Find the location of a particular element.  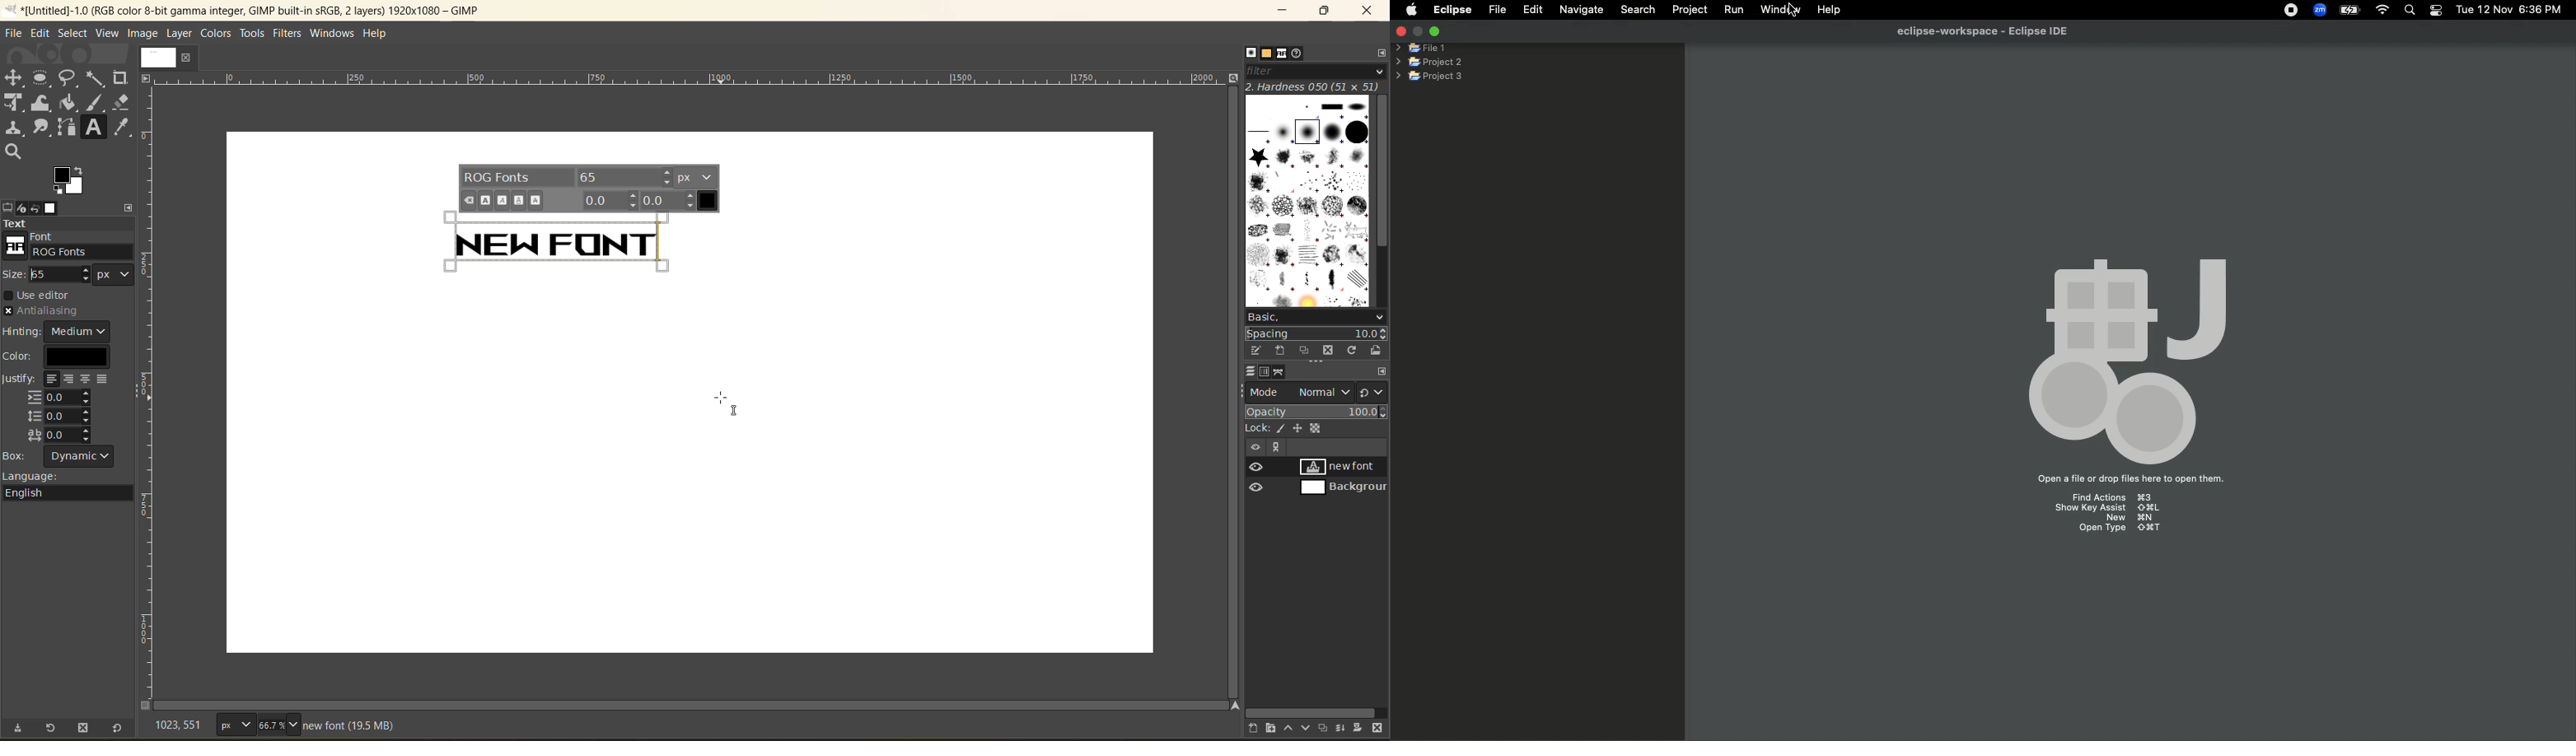

ROG fonts is located at coordinates (67, 251).